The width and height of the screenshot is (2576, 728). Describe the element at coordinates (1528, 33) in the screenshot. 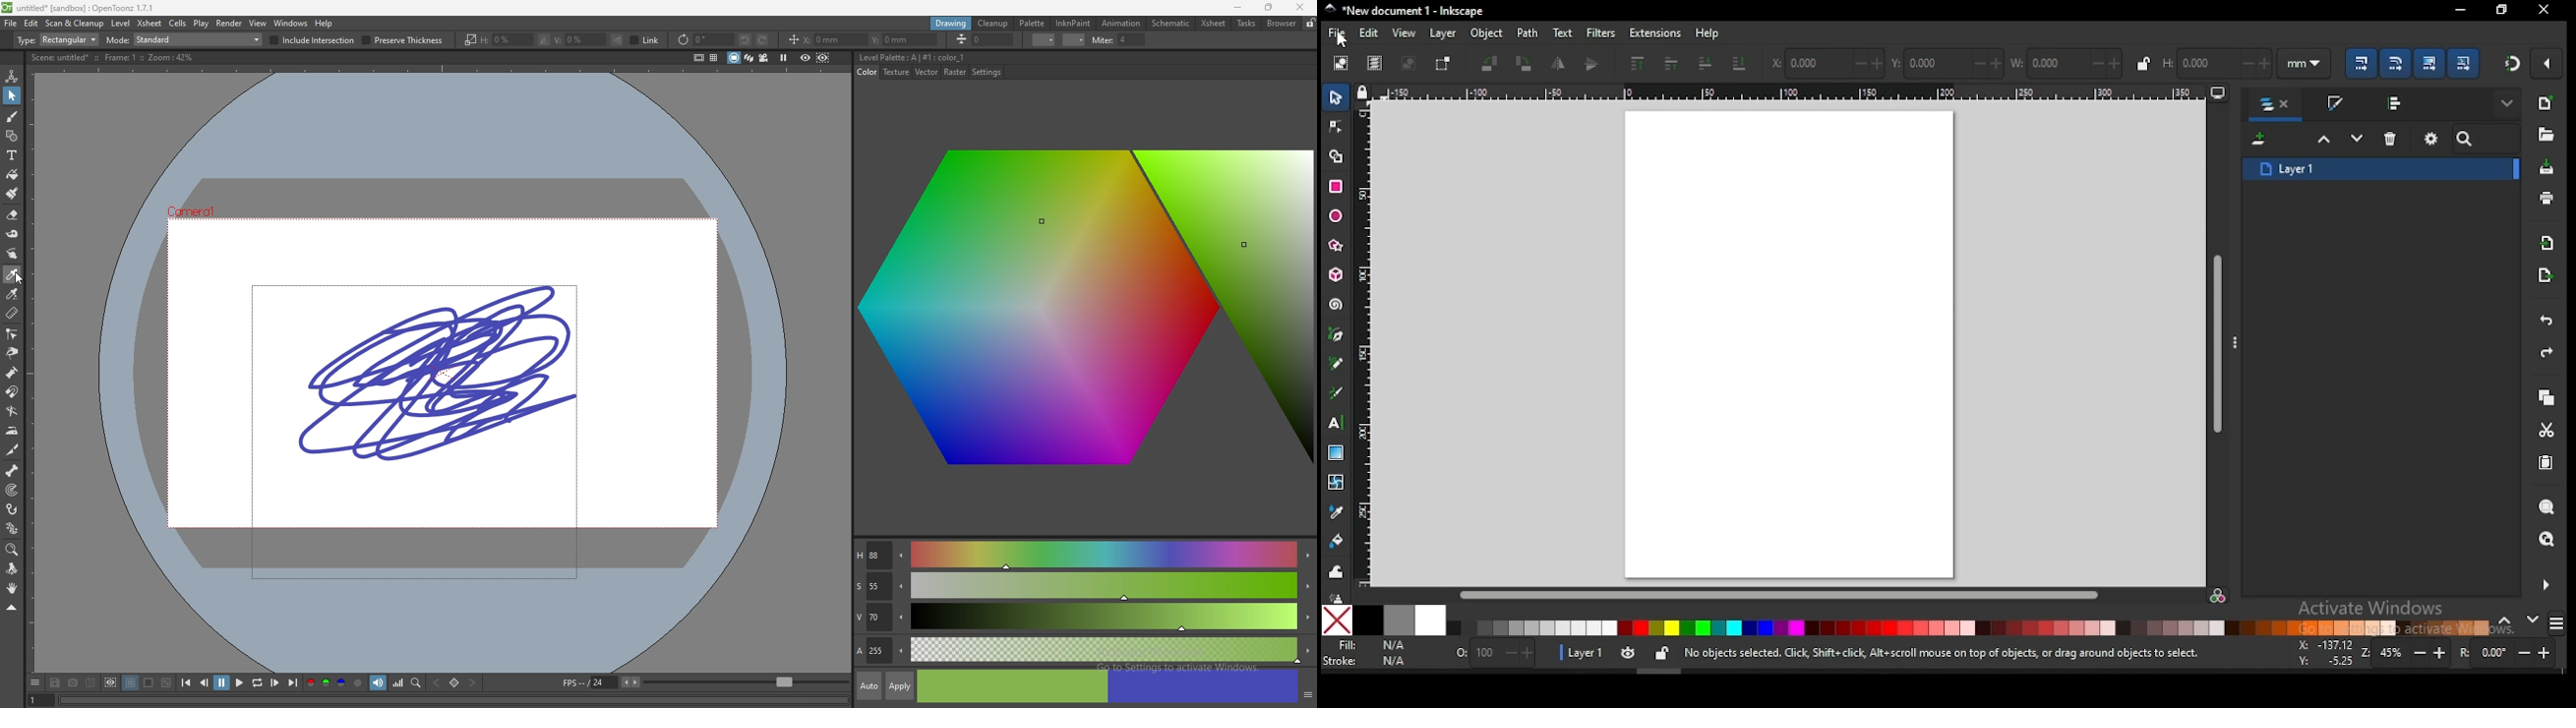

I see `path` at that location.